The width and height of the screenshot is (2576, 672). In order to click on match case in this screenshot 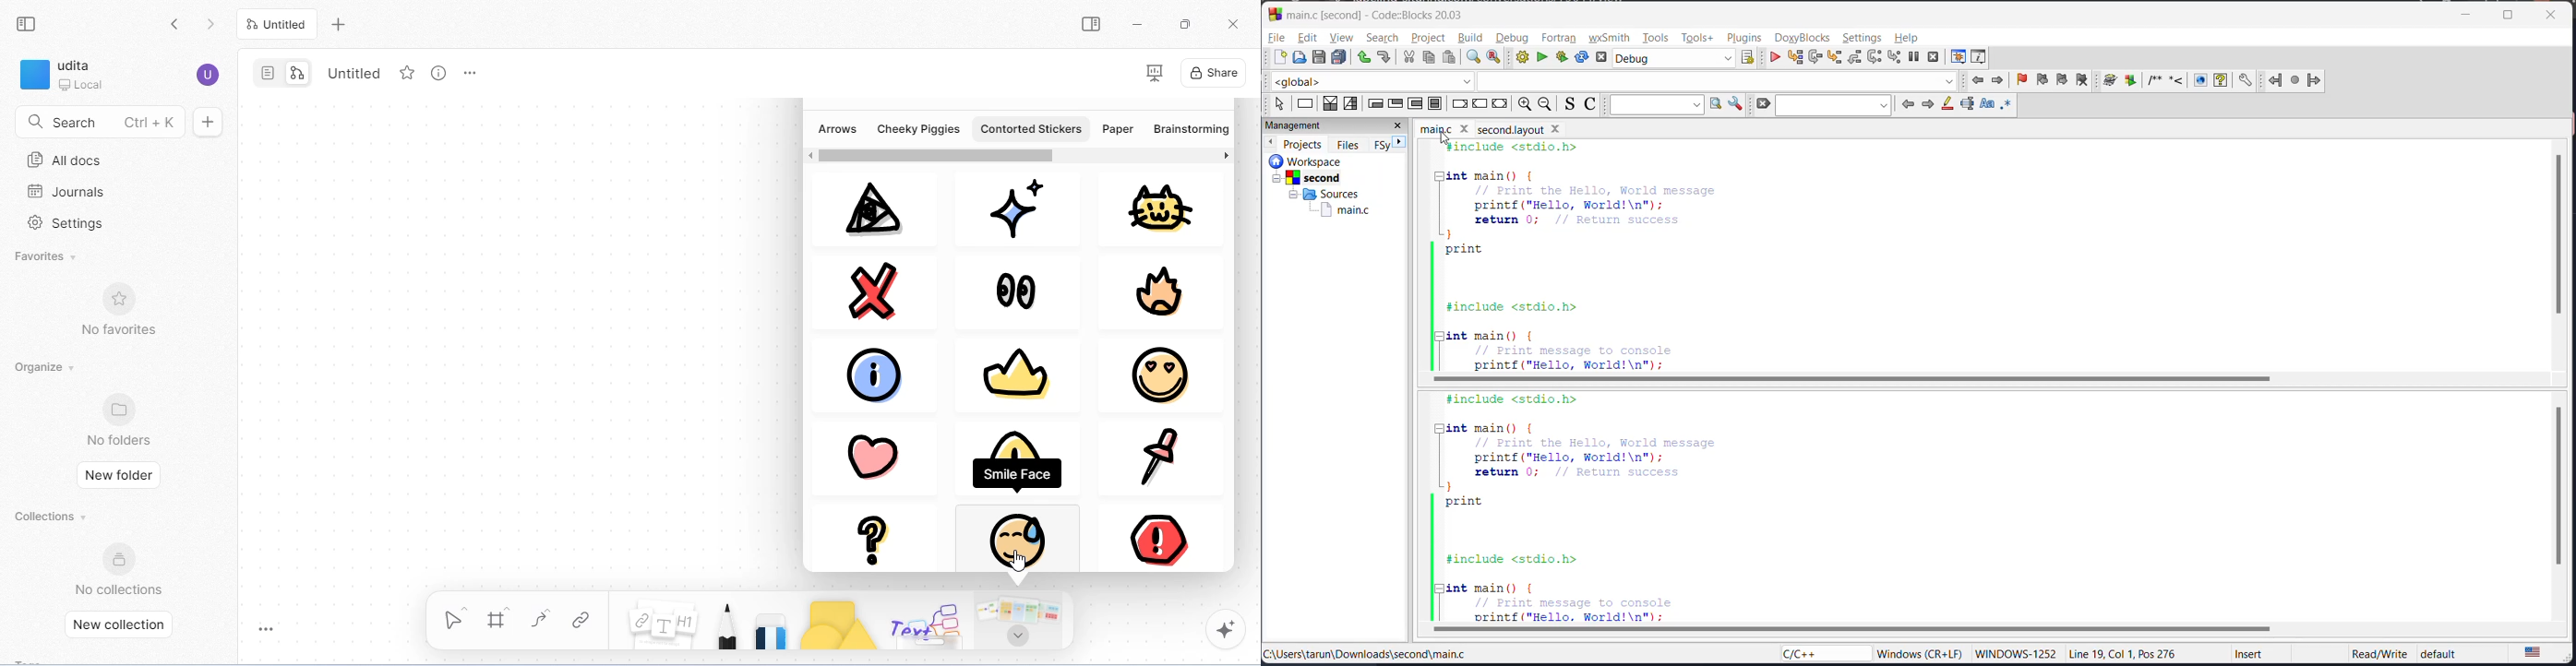, I will do `click(1986, 104)`.